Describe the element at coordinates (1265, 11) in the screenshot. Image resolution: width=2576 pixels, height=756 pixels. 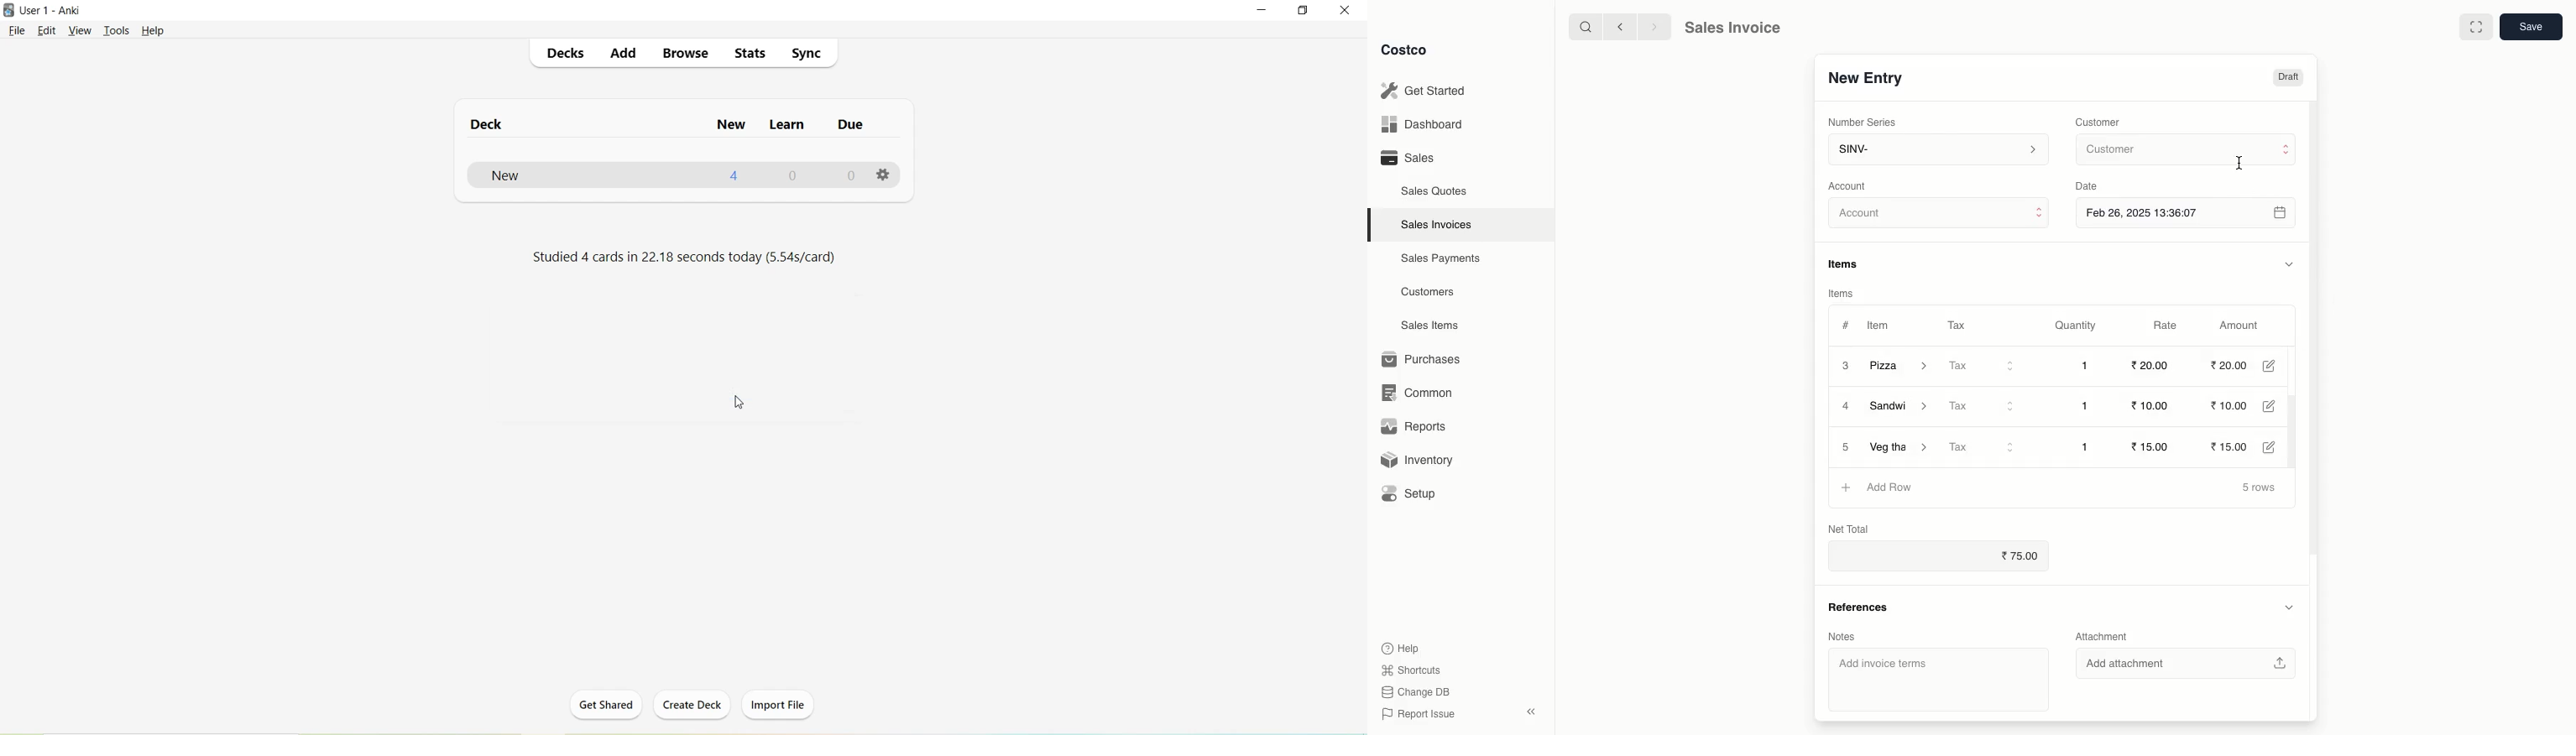
I see `Minimize` at that location.